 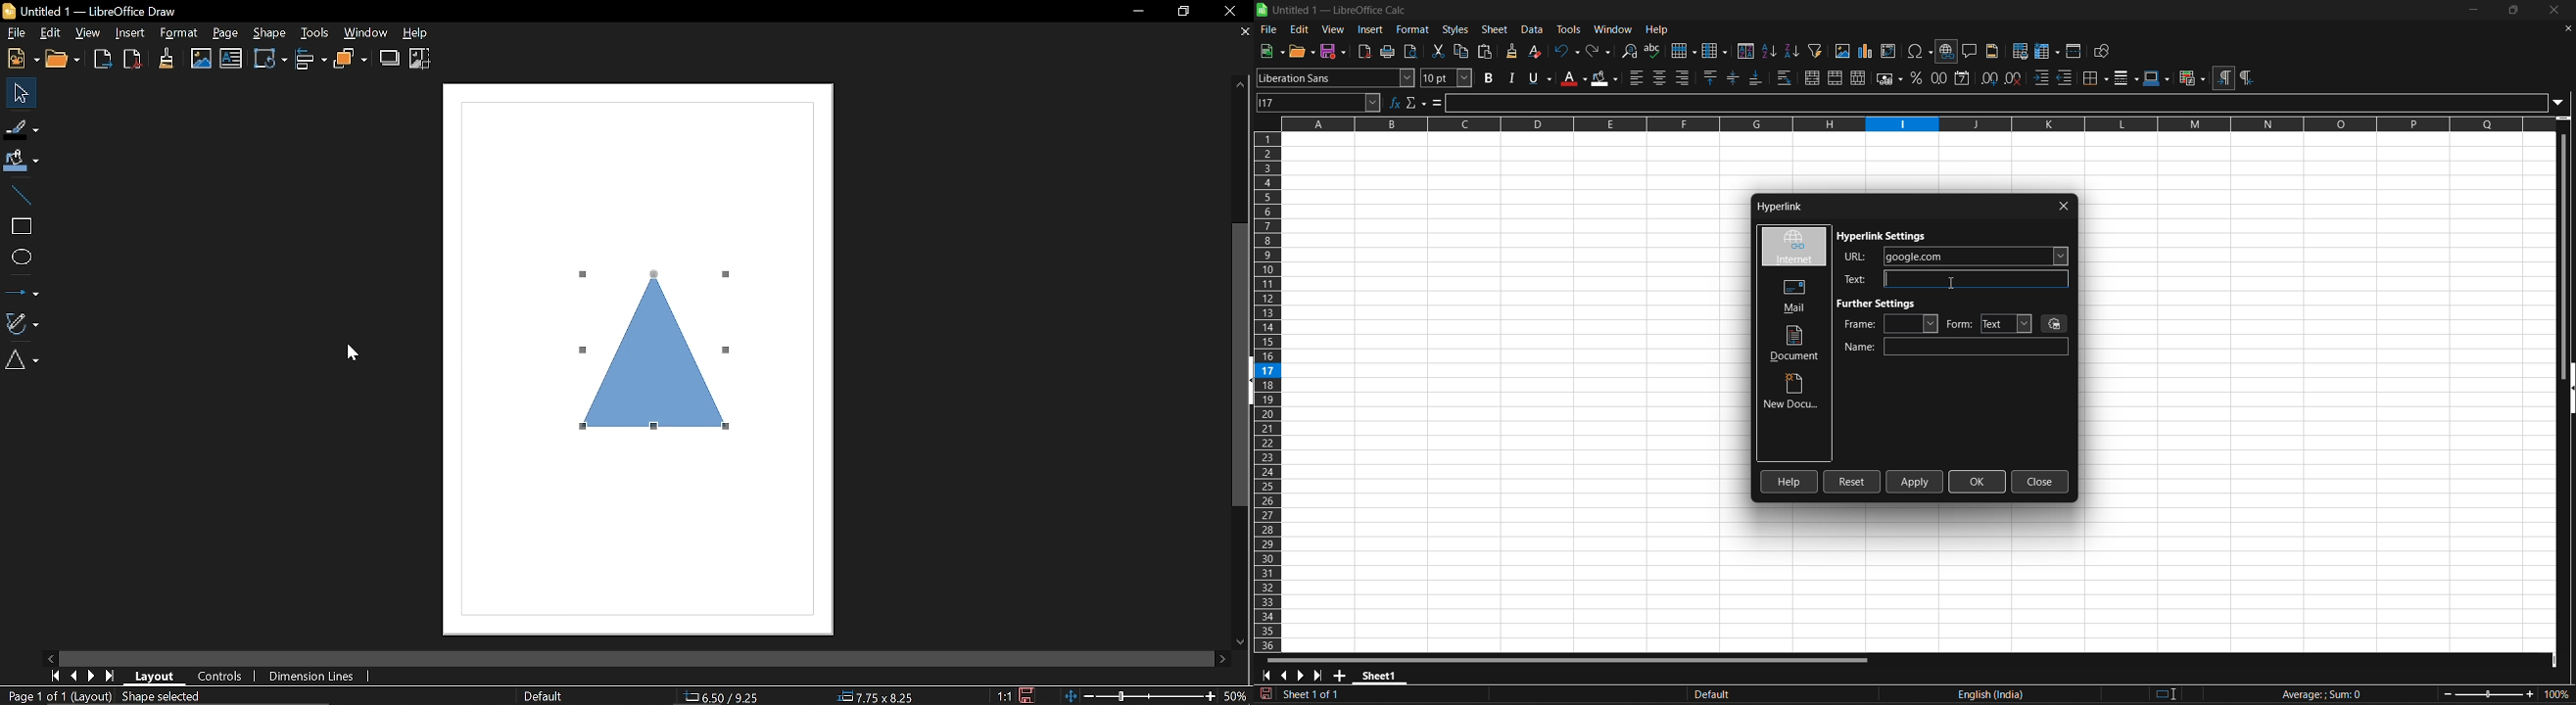 What do you see at coordinates (2126, 78) in the screenshot?
I see `border styles` at bounding box center [2126, 78].